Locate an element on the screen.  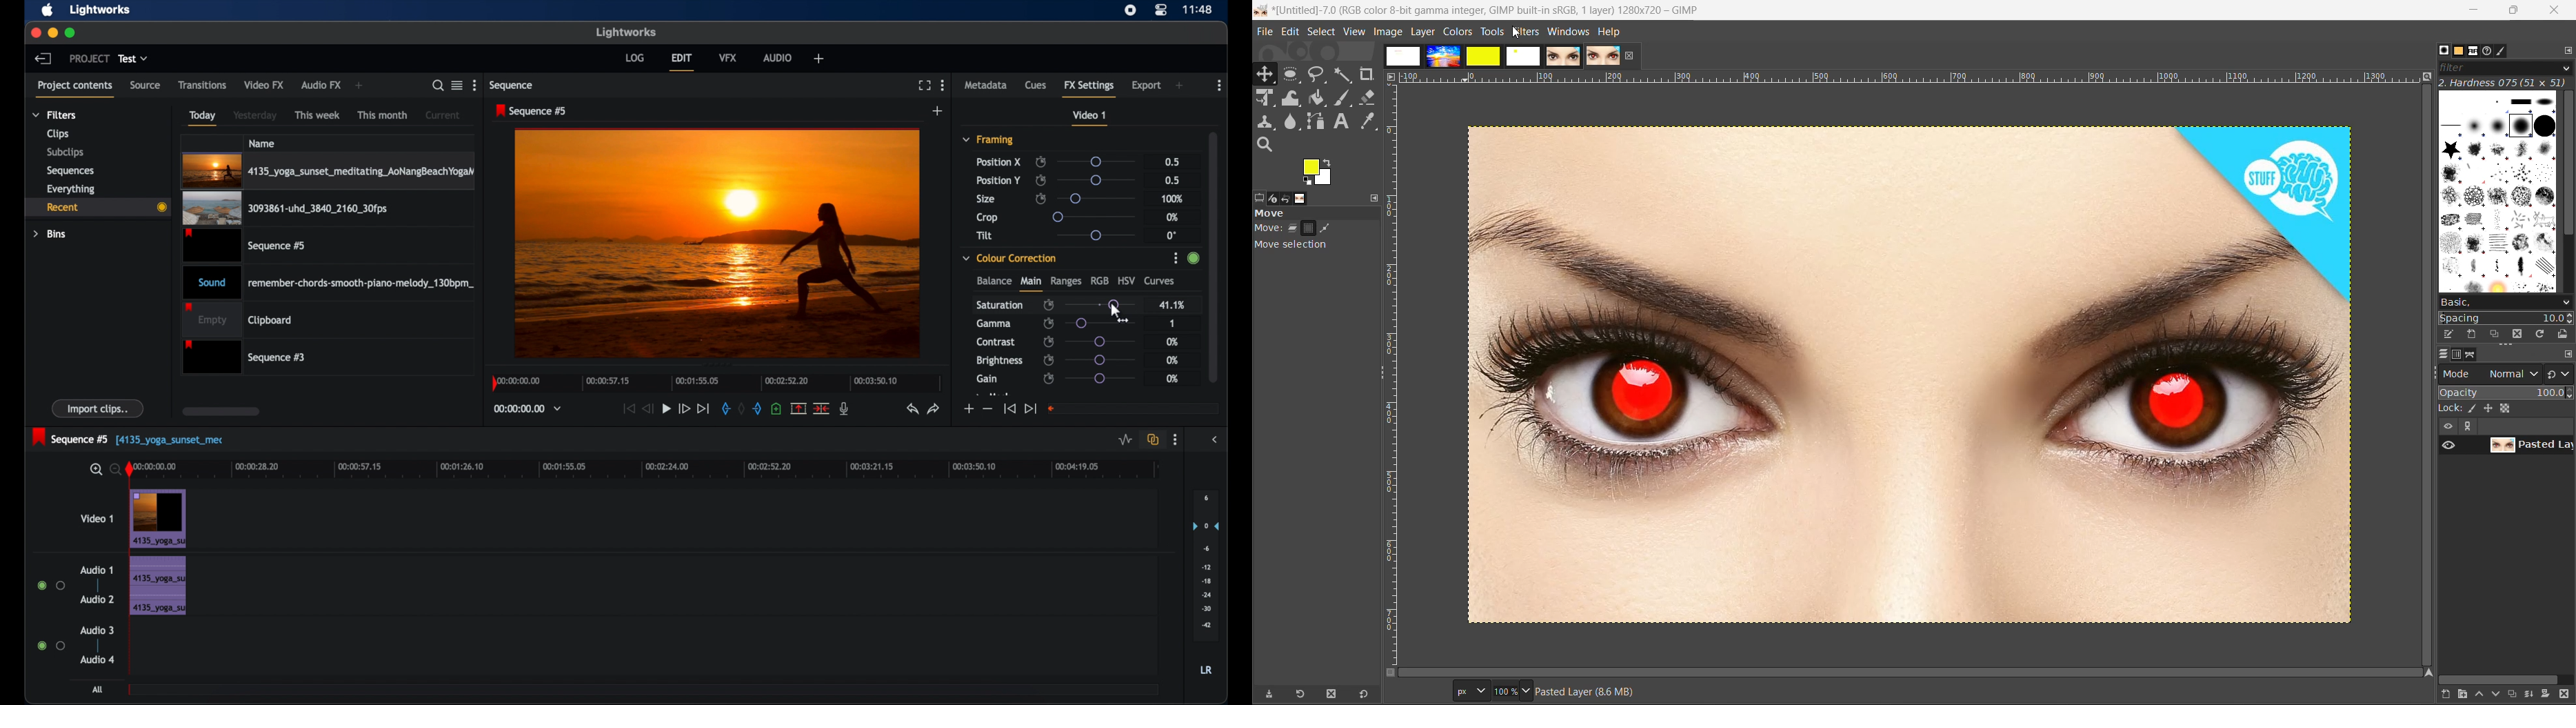
fuzzy text is located at coordinates (1344, 75).